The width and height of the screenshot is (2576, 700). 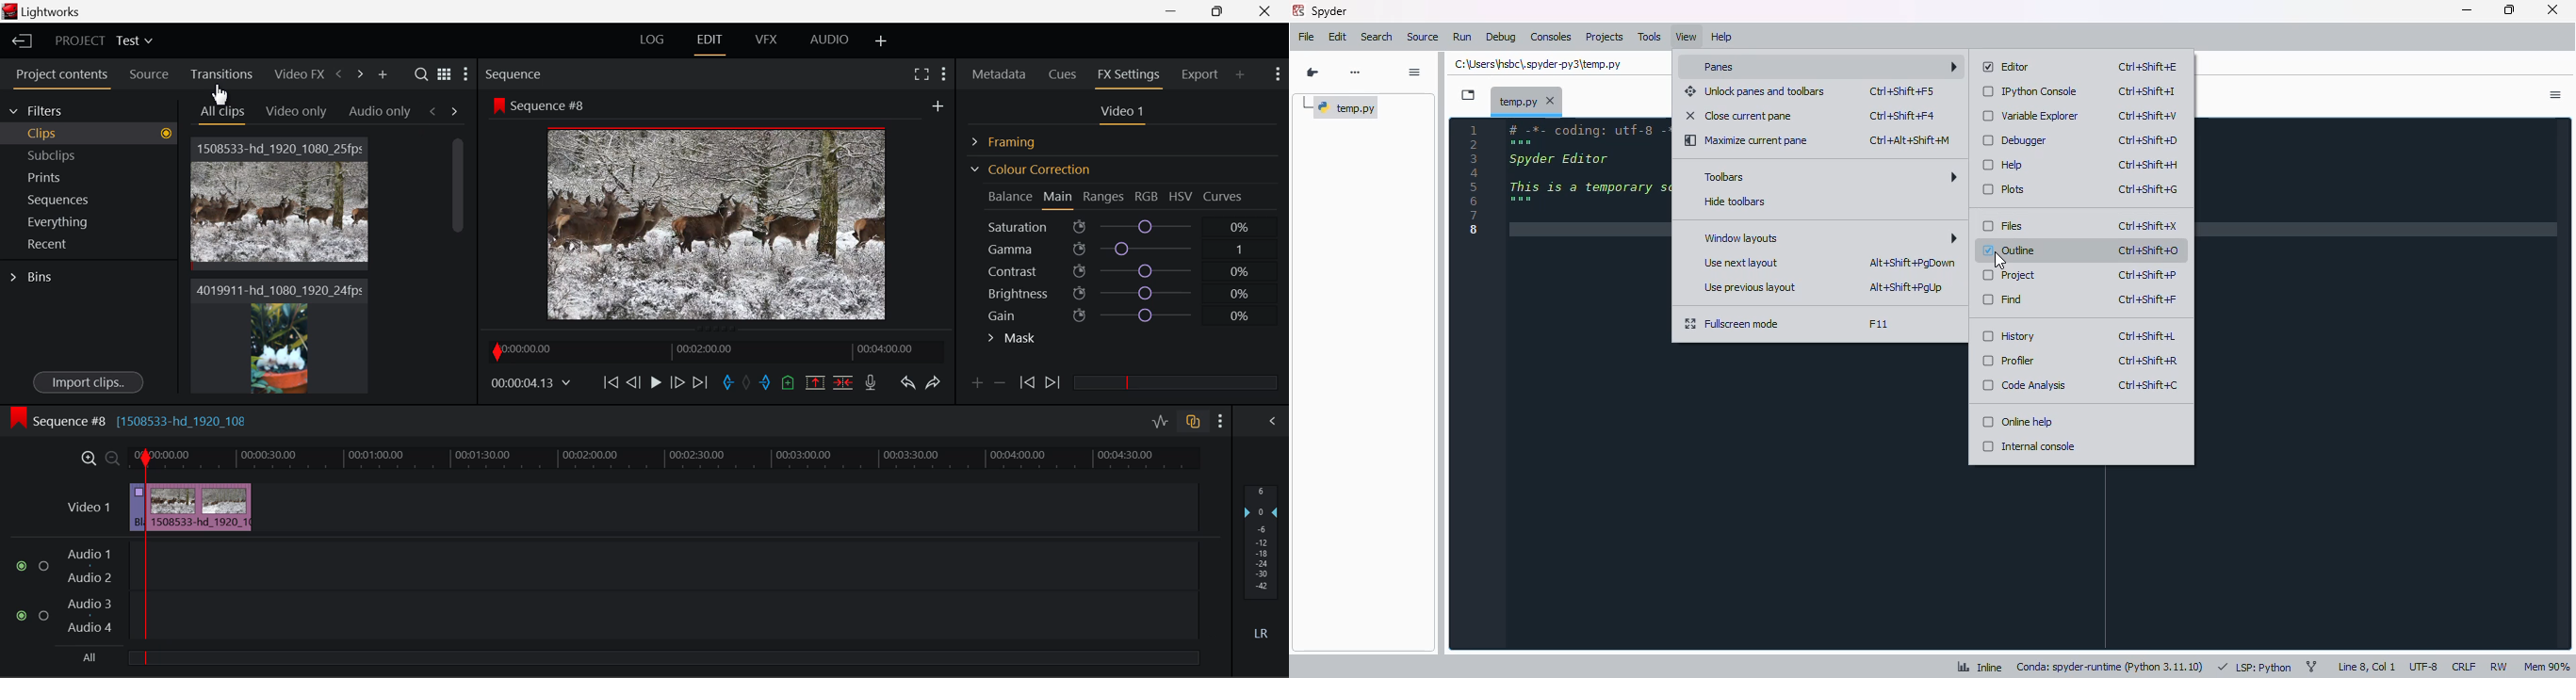 I want to click on help, so click(x=1721, y=38).